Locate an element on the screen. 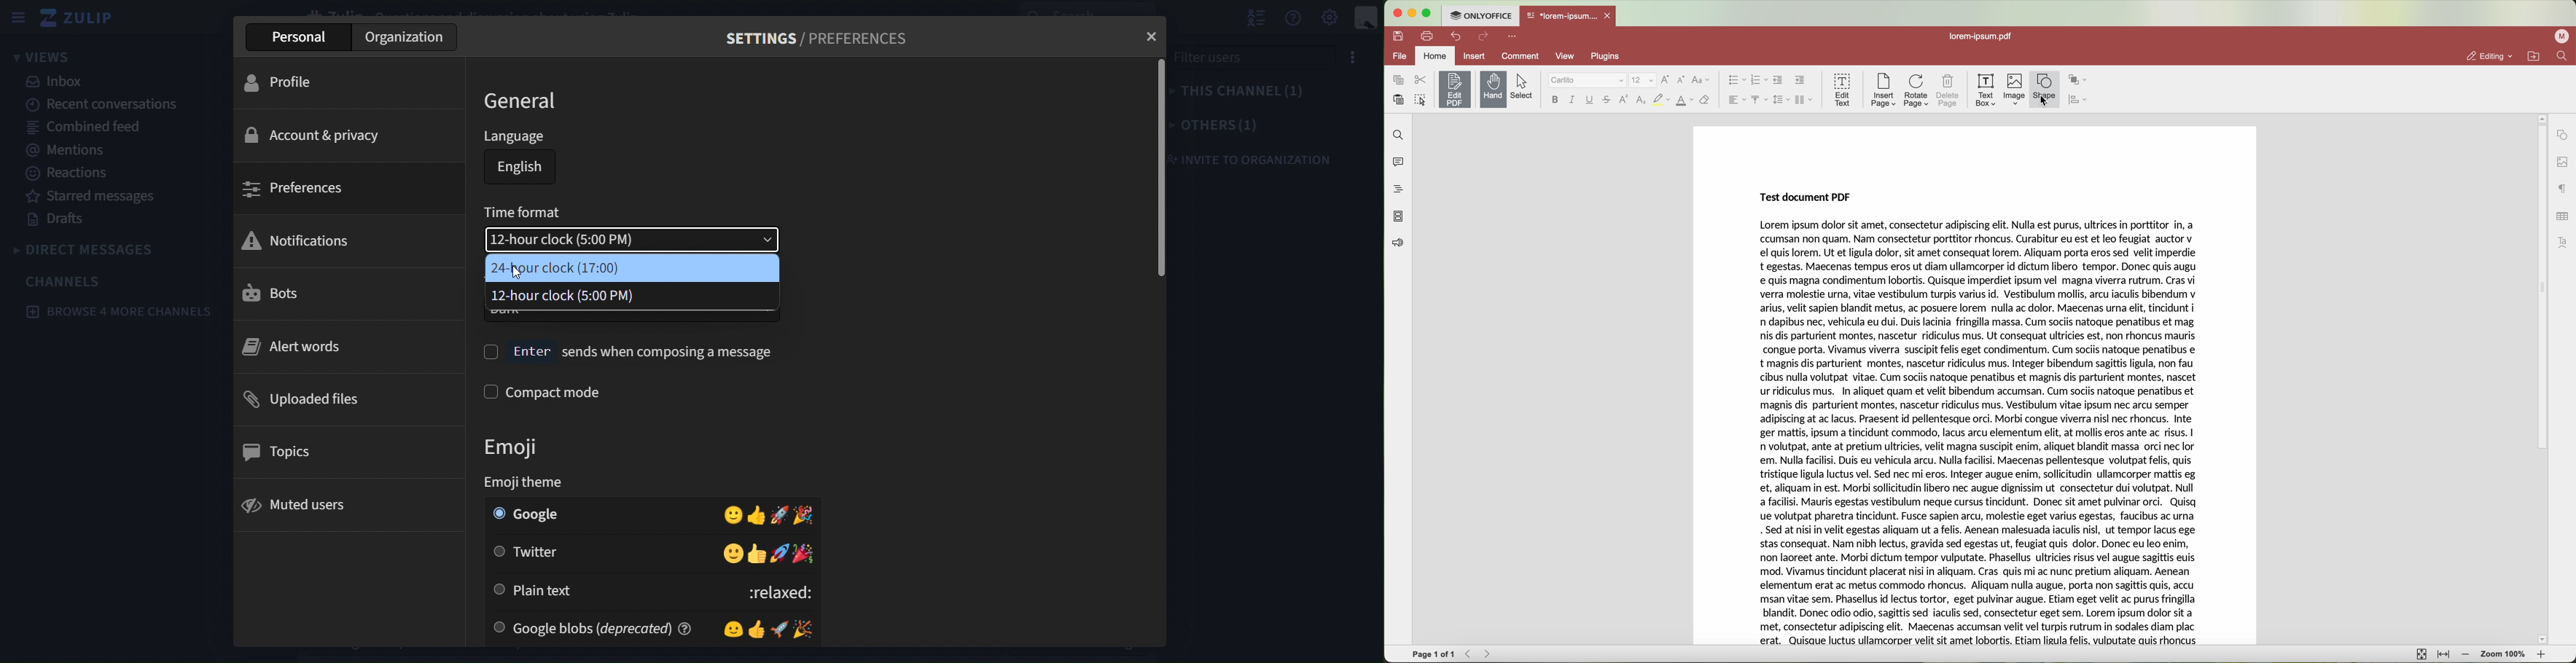 Image resolution: width=2576 pixels, height=672 pixels. 12-hour clock(5:00 PM) is located at coordinates (633, 297).